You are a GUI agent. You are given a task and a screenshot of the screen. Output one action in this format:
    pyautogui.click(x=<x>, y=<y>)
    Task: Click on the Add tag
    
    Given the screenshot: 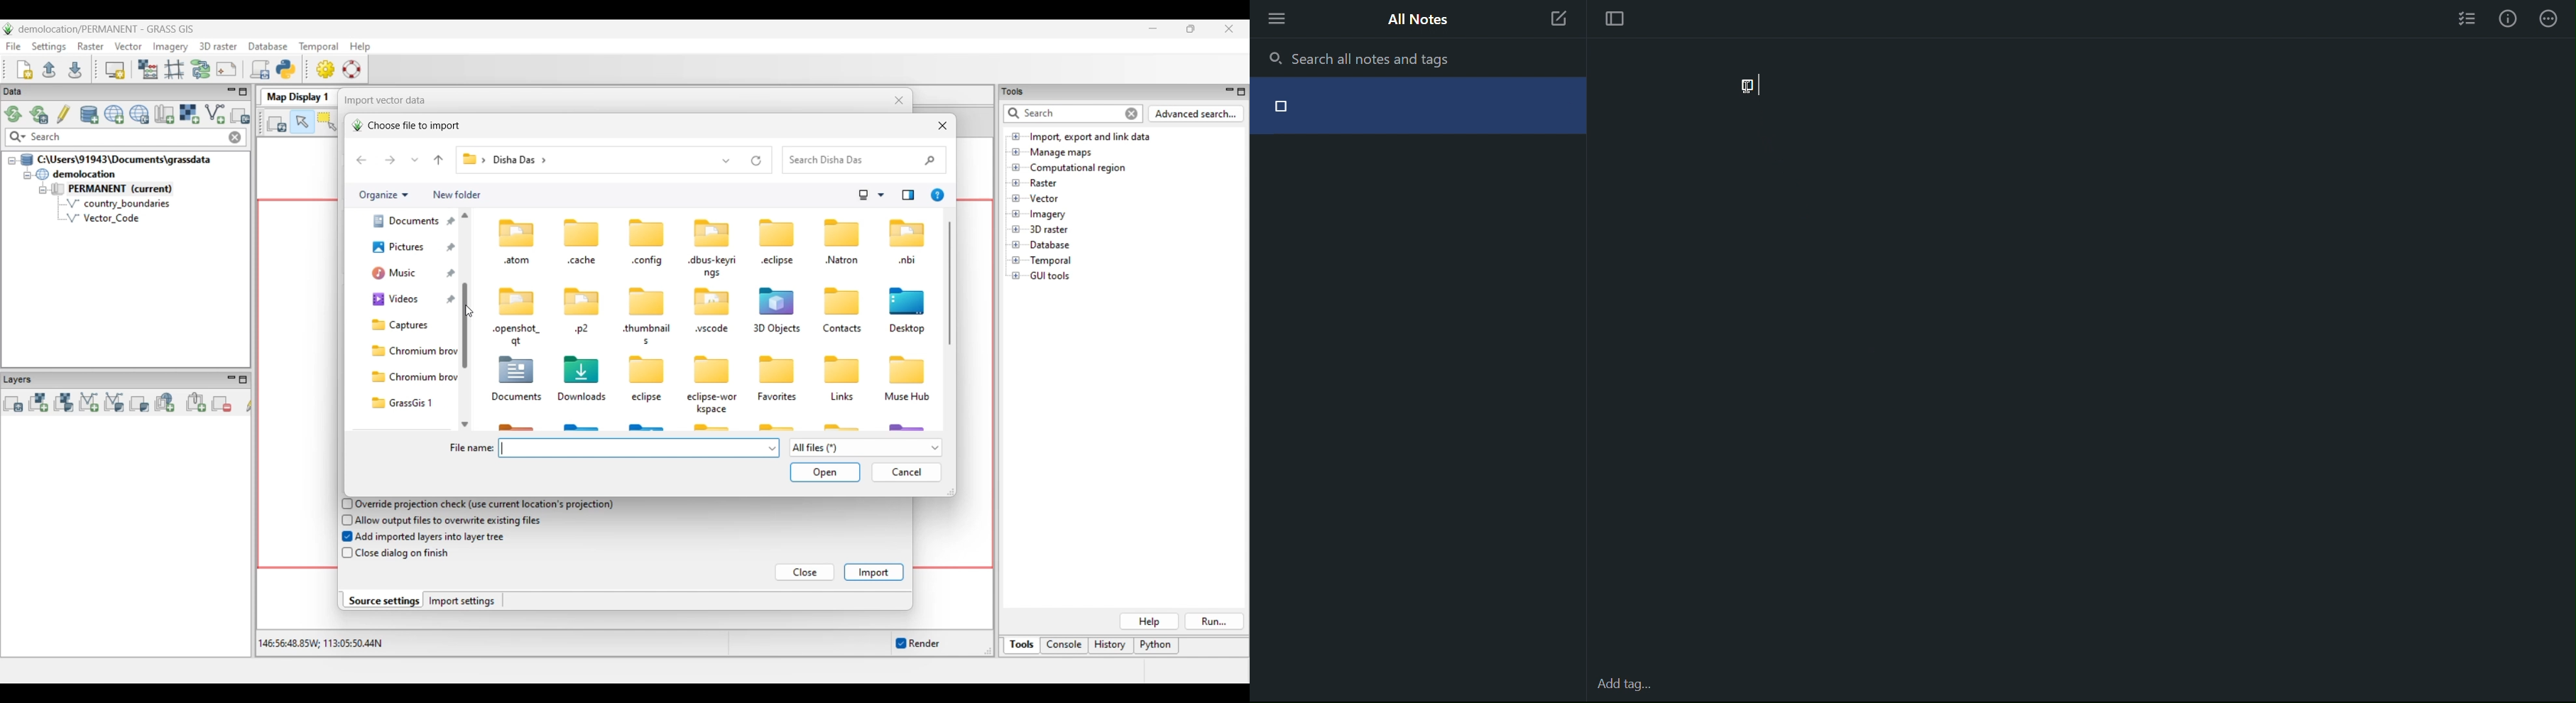 What is the action you would take?
    pyautogui.click(x=1627, y=687)
    